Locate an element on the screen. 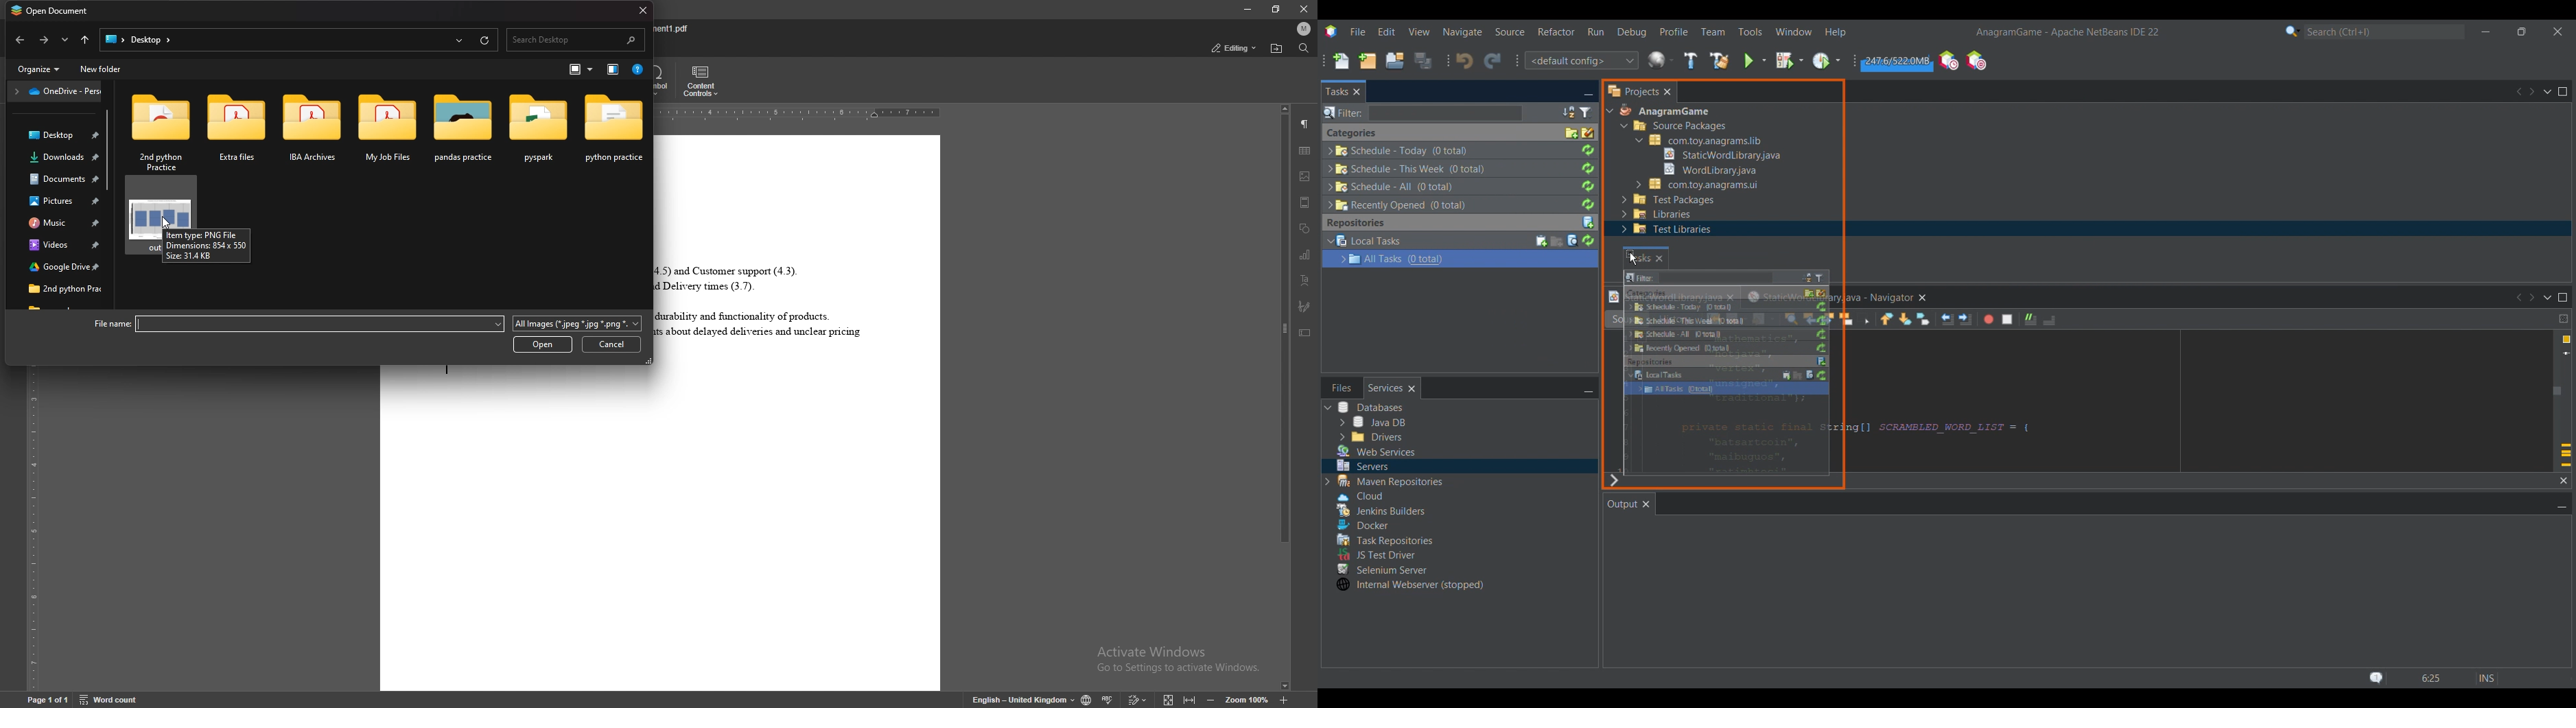  chart is located at coordinates (1305, 254).